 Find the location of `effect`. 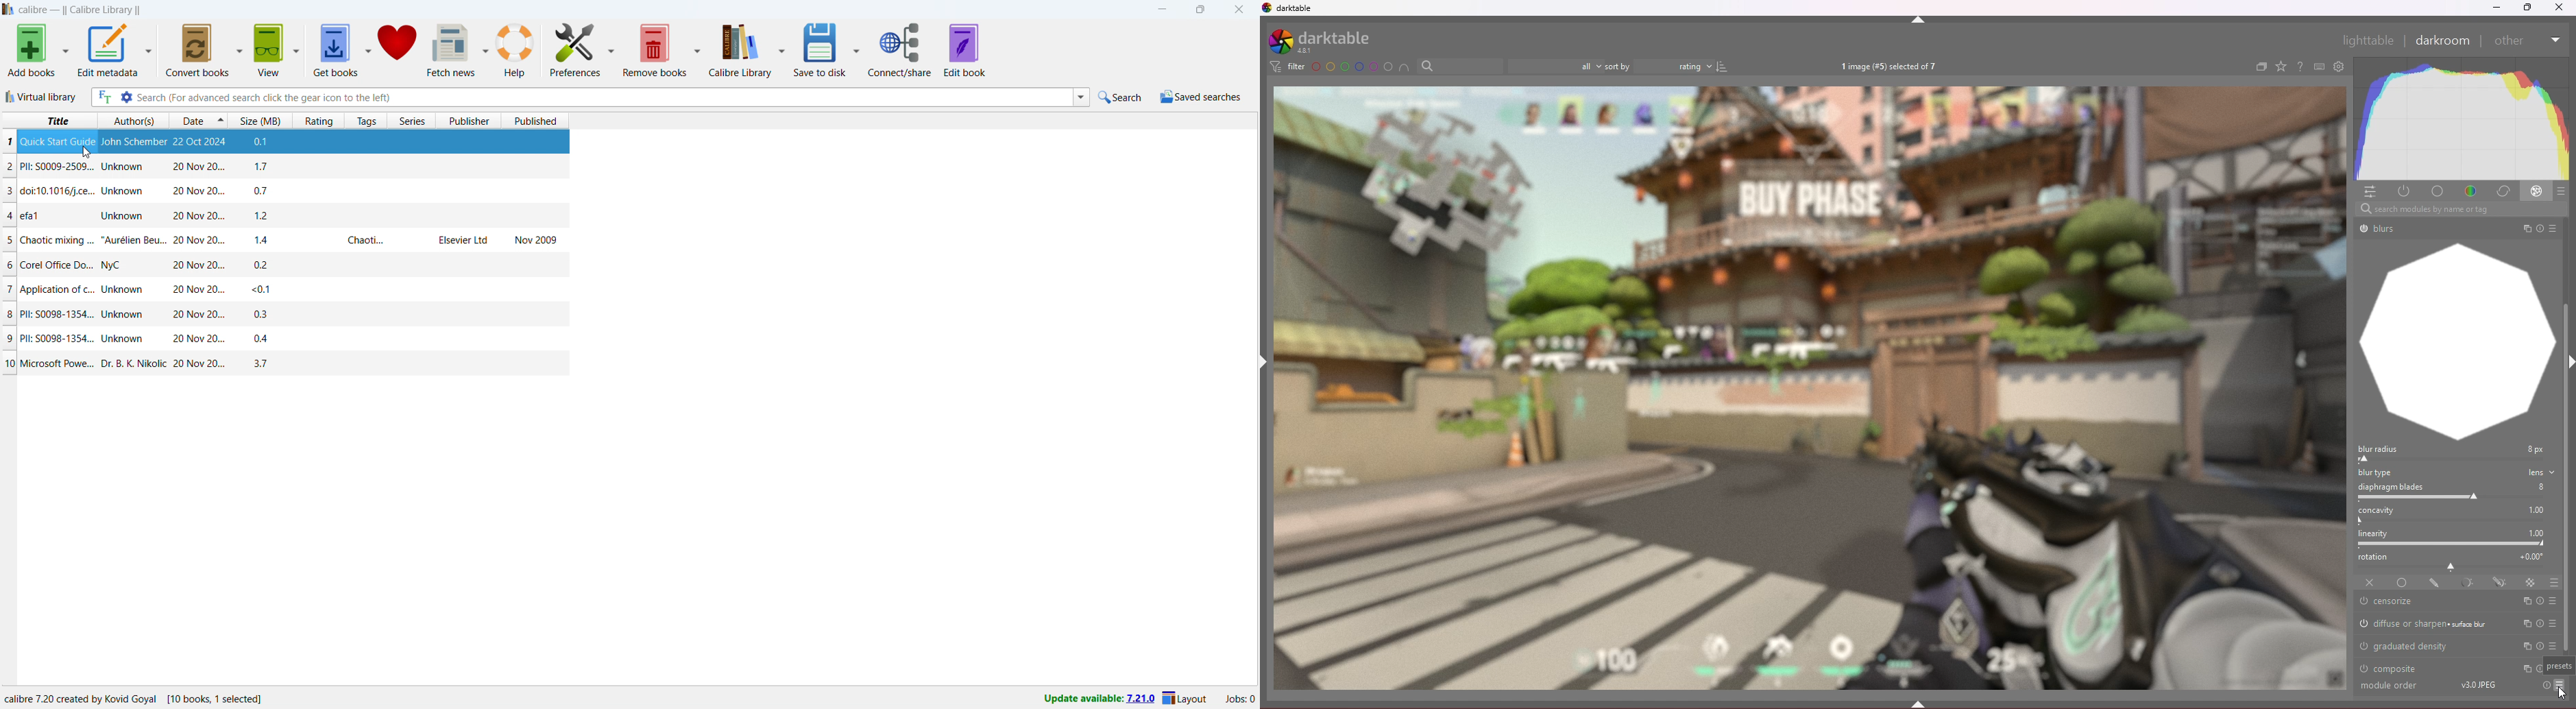

effect is located at coordinates (2537, 191).